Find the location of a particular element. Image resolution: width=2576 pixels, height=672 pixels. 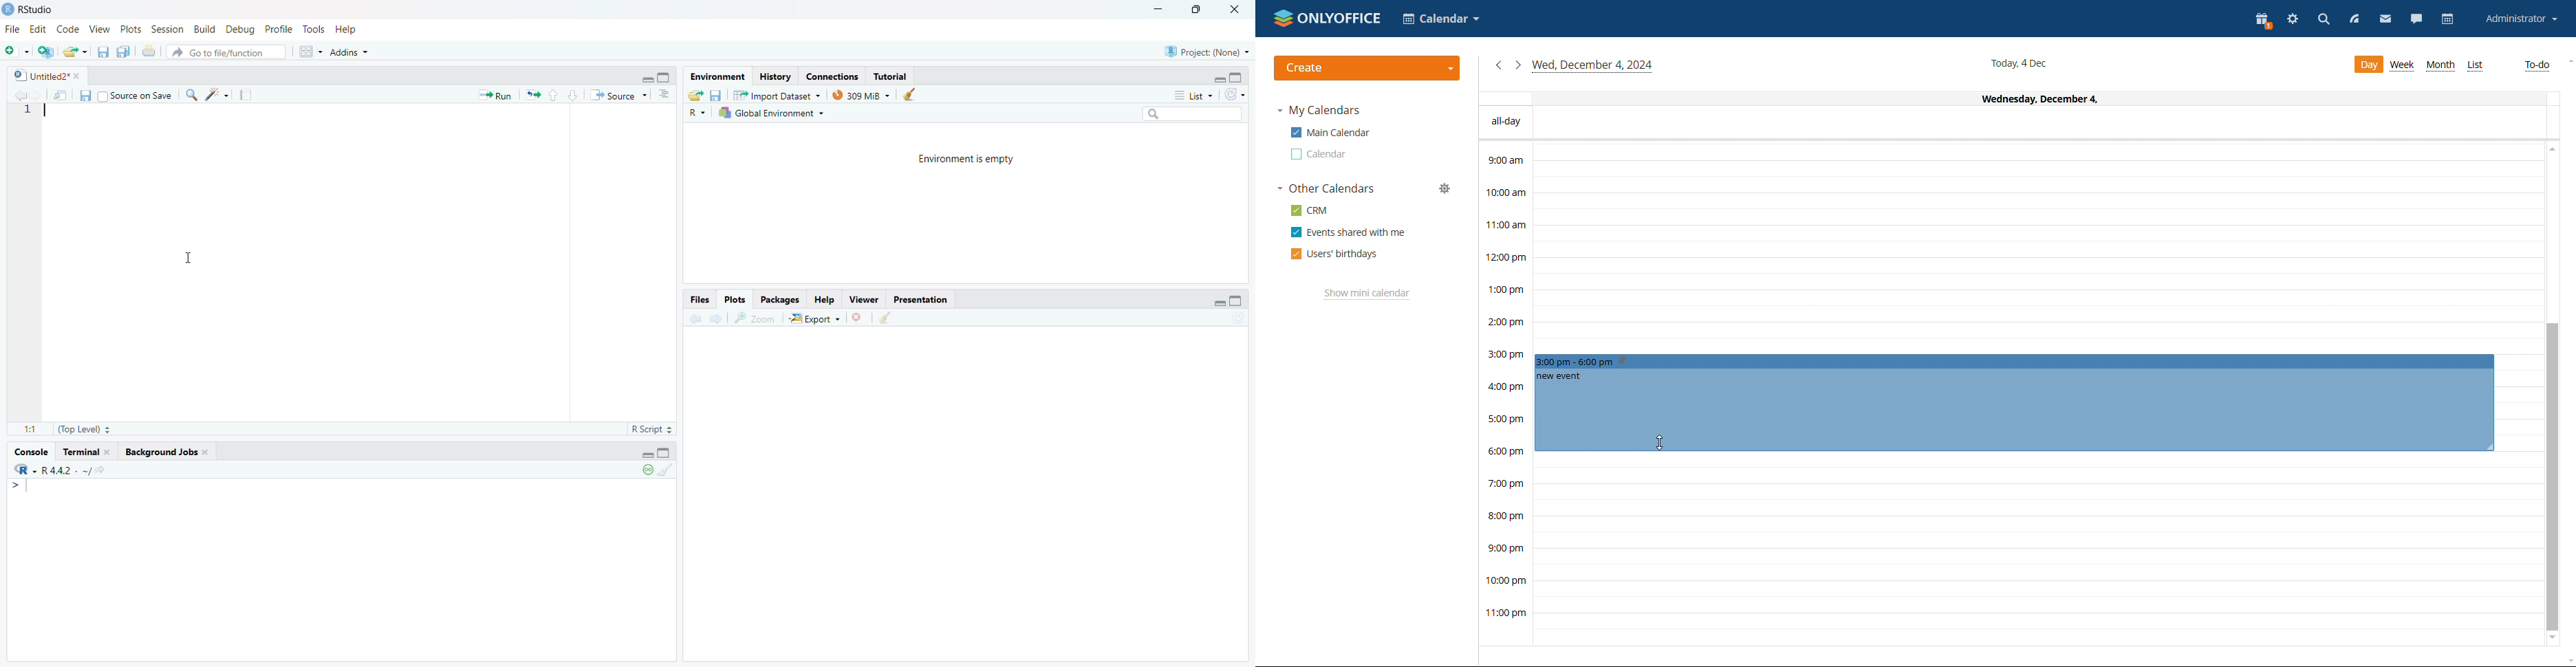

save is located at coordinates (85, 97).